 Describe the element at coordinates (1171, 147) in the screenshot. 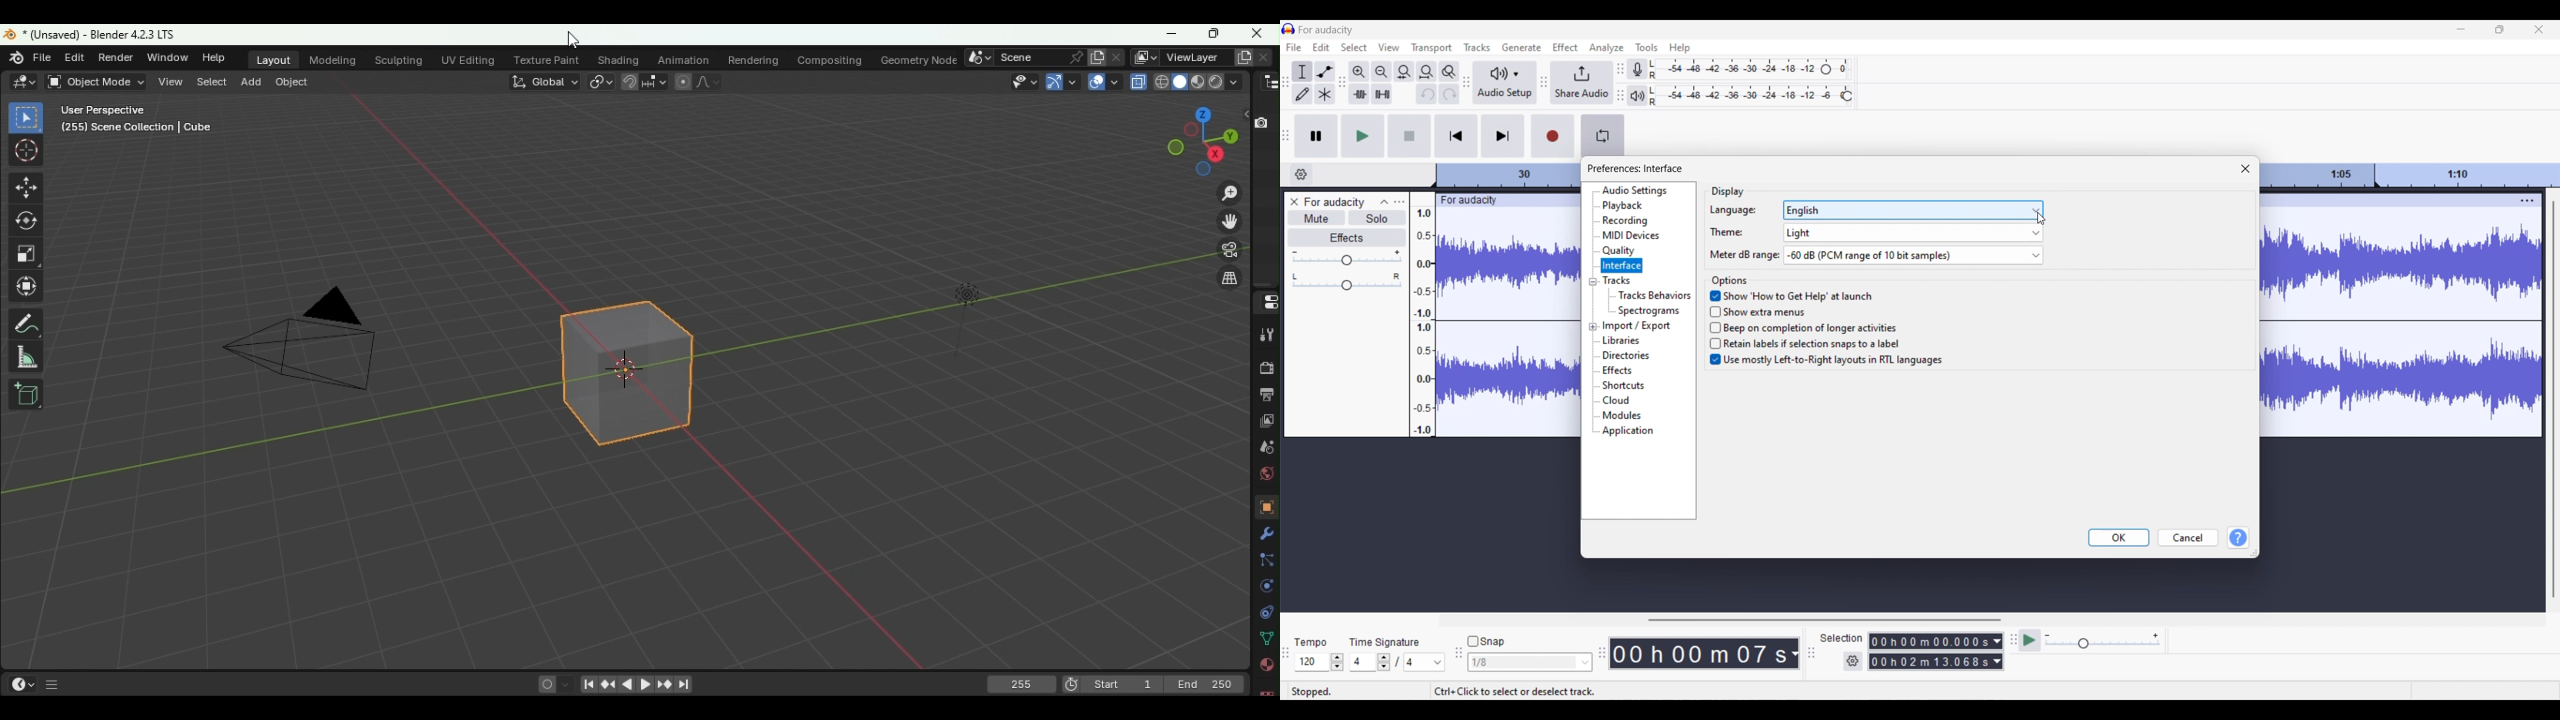

I see `Rotate the view` at that location.